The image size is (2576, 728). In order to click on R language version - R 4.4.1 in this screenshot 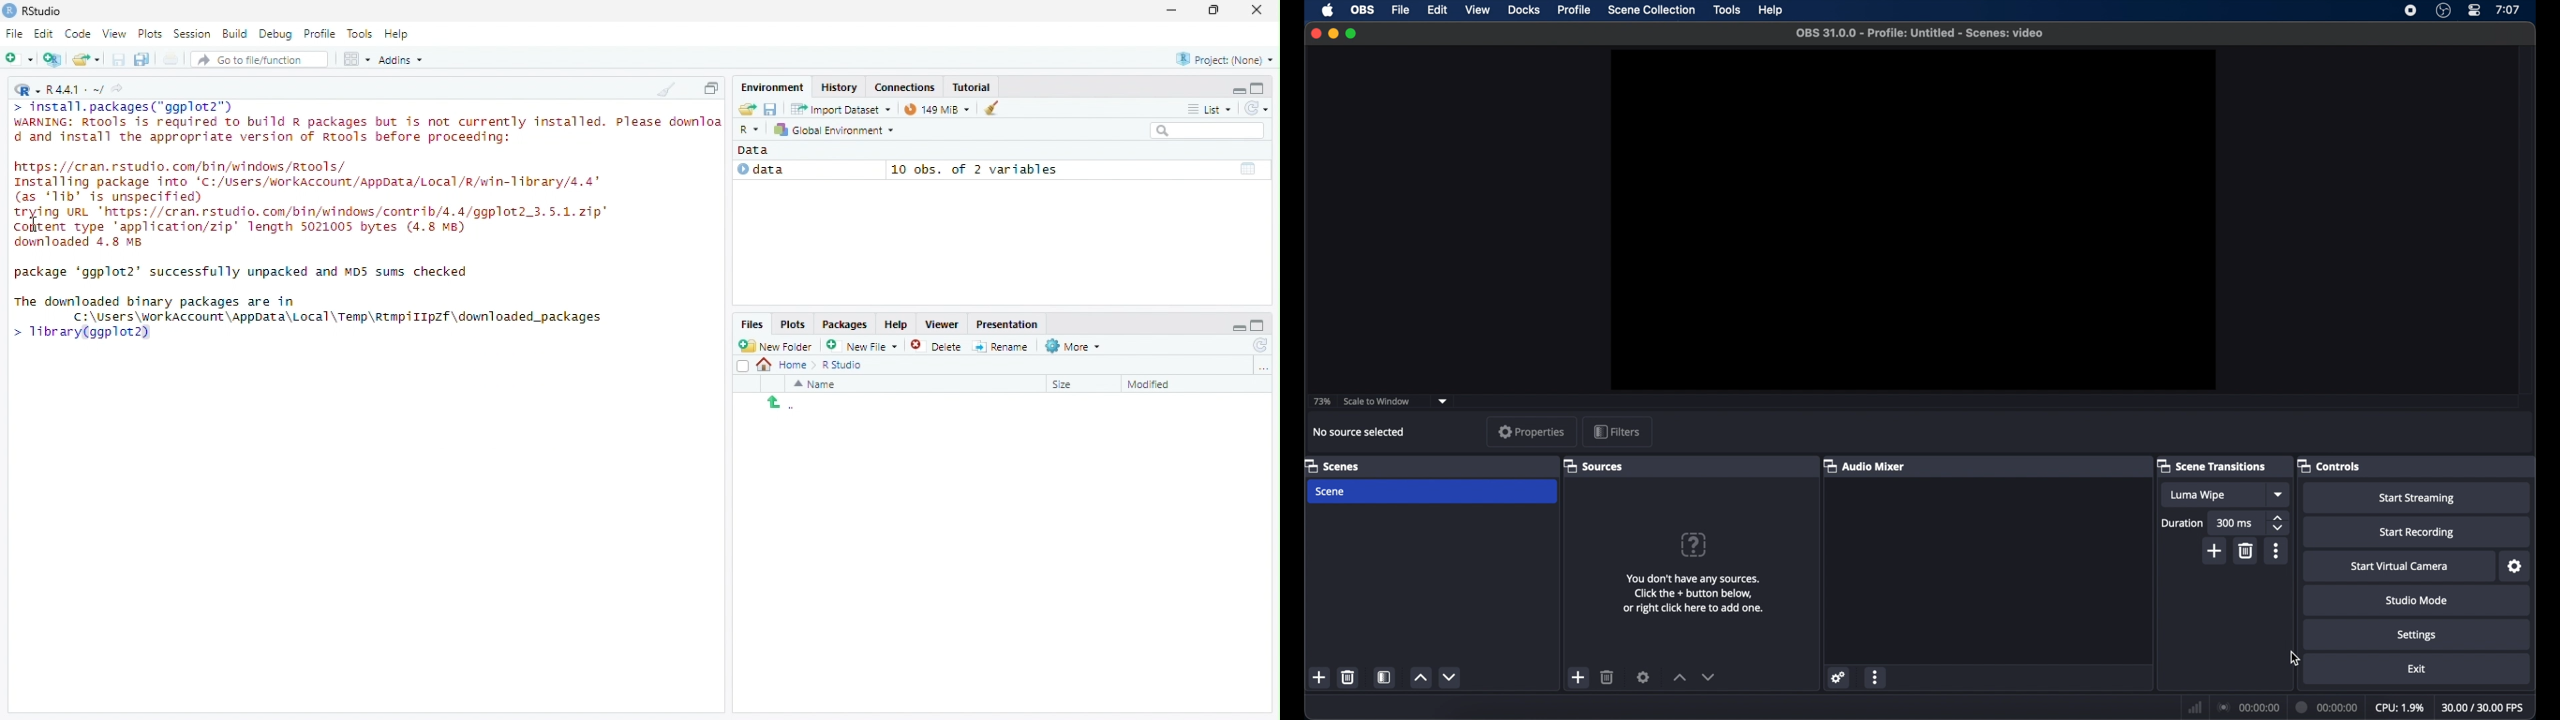, I will do `click(75, 88)`.